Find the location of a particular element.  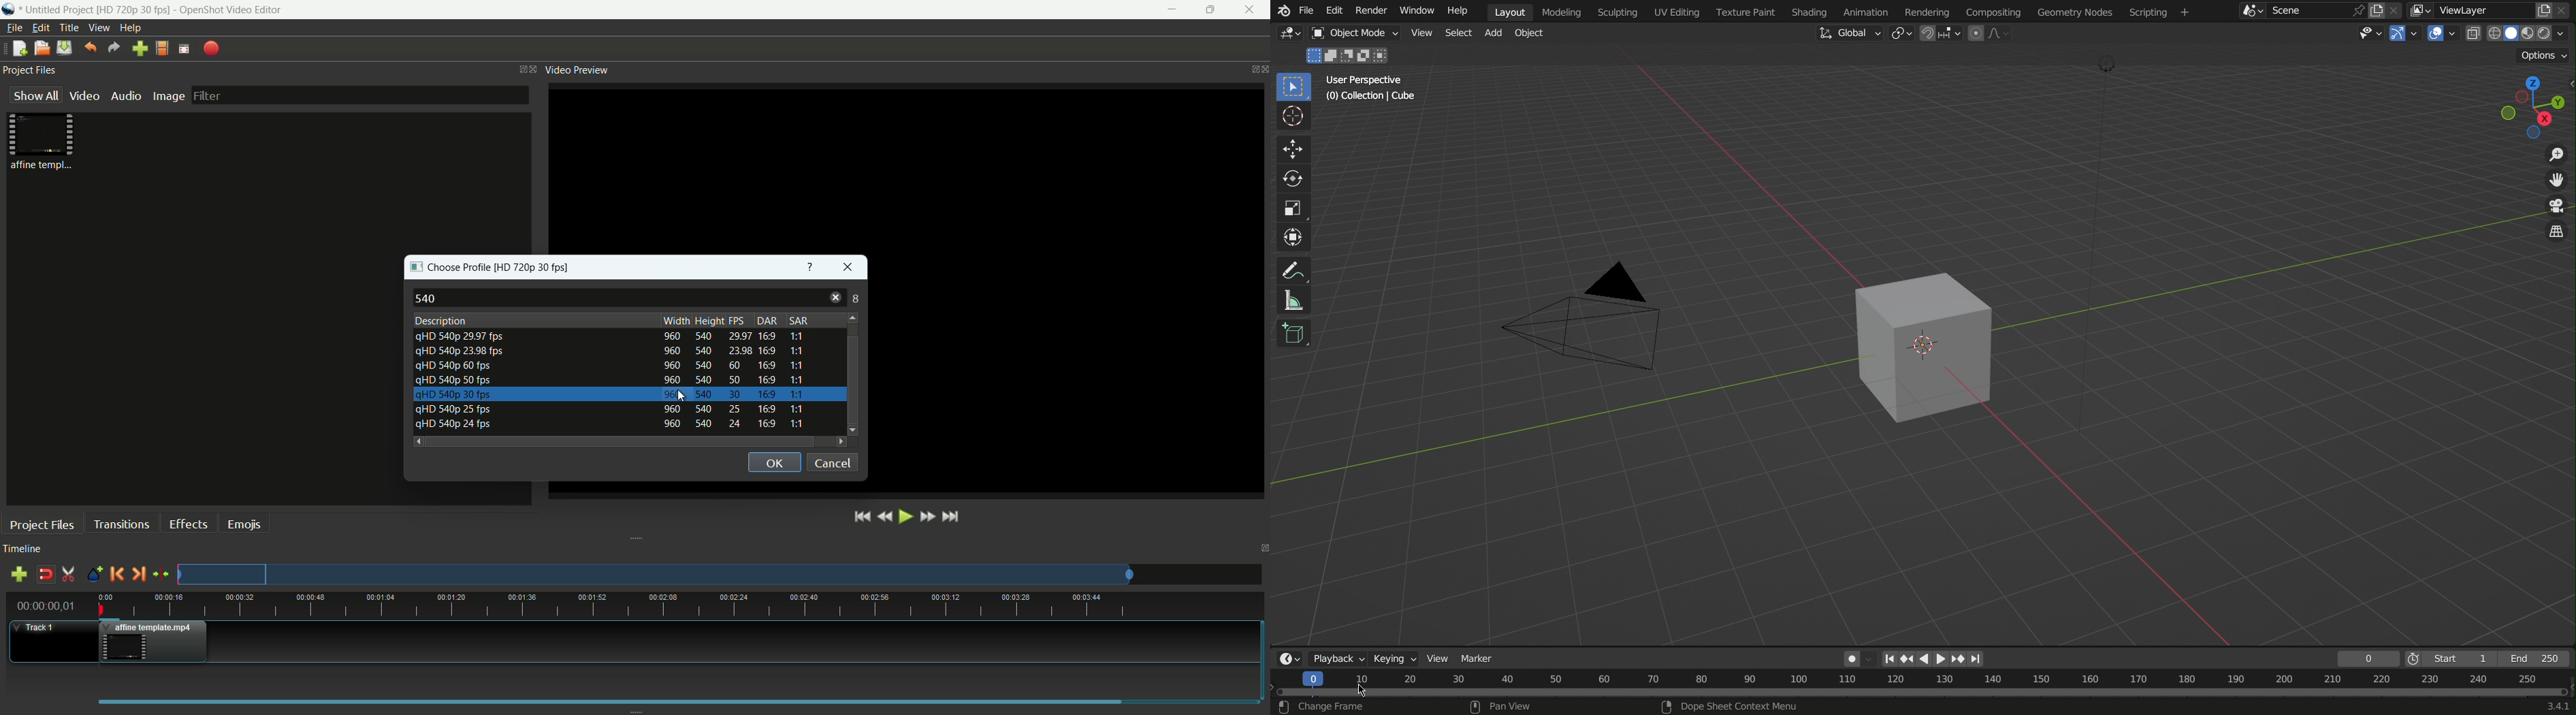

center the timeline on the playhead is located at coordinates (160, 574).